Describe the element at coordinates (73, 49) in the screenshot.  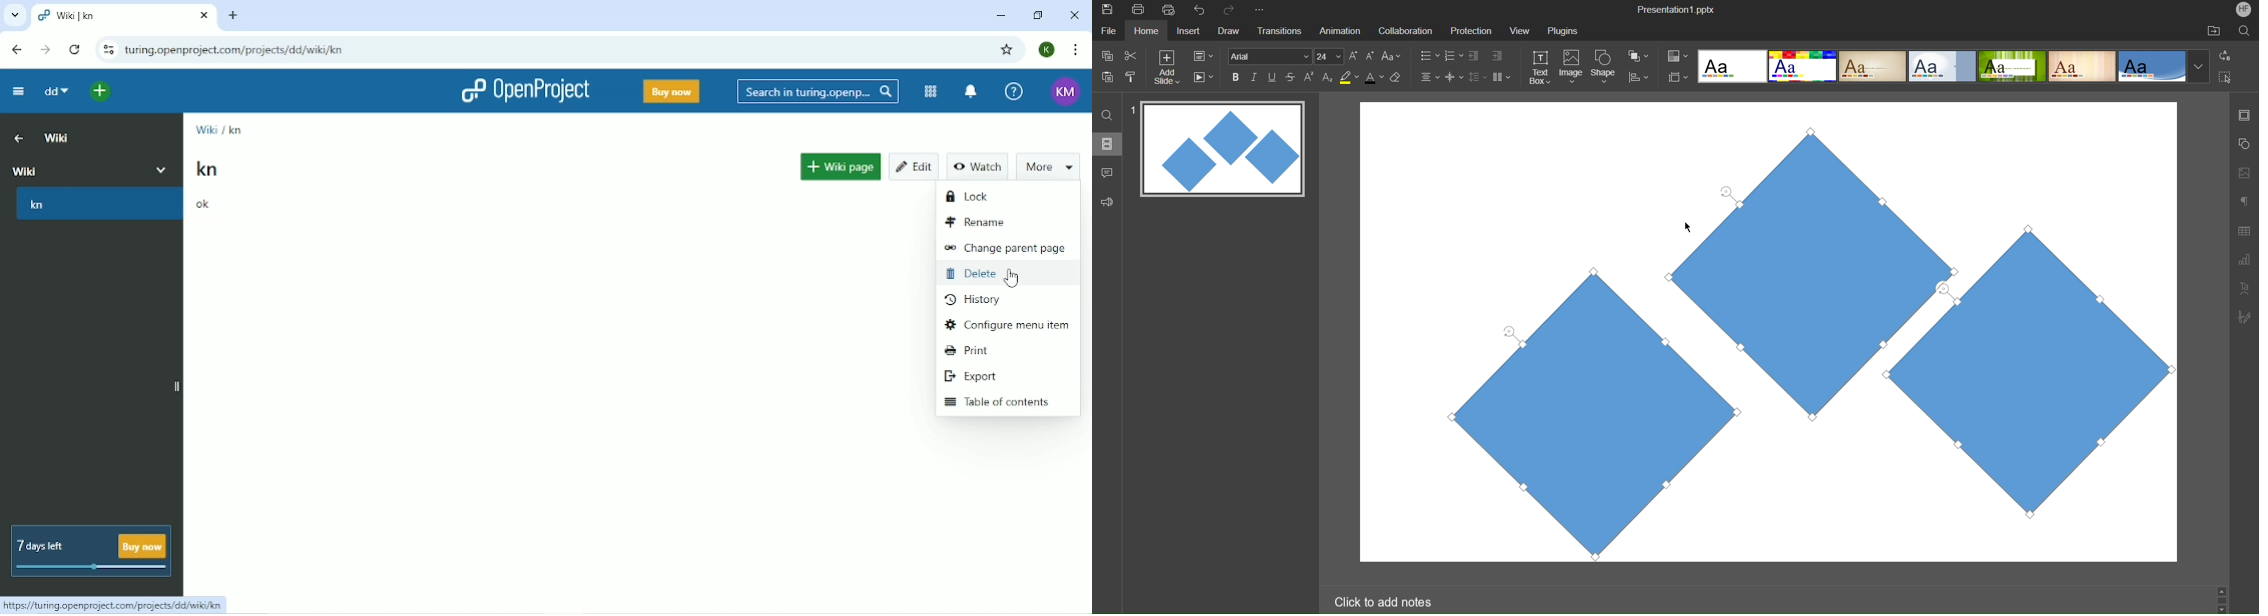
I see `Reload this page` at that location.